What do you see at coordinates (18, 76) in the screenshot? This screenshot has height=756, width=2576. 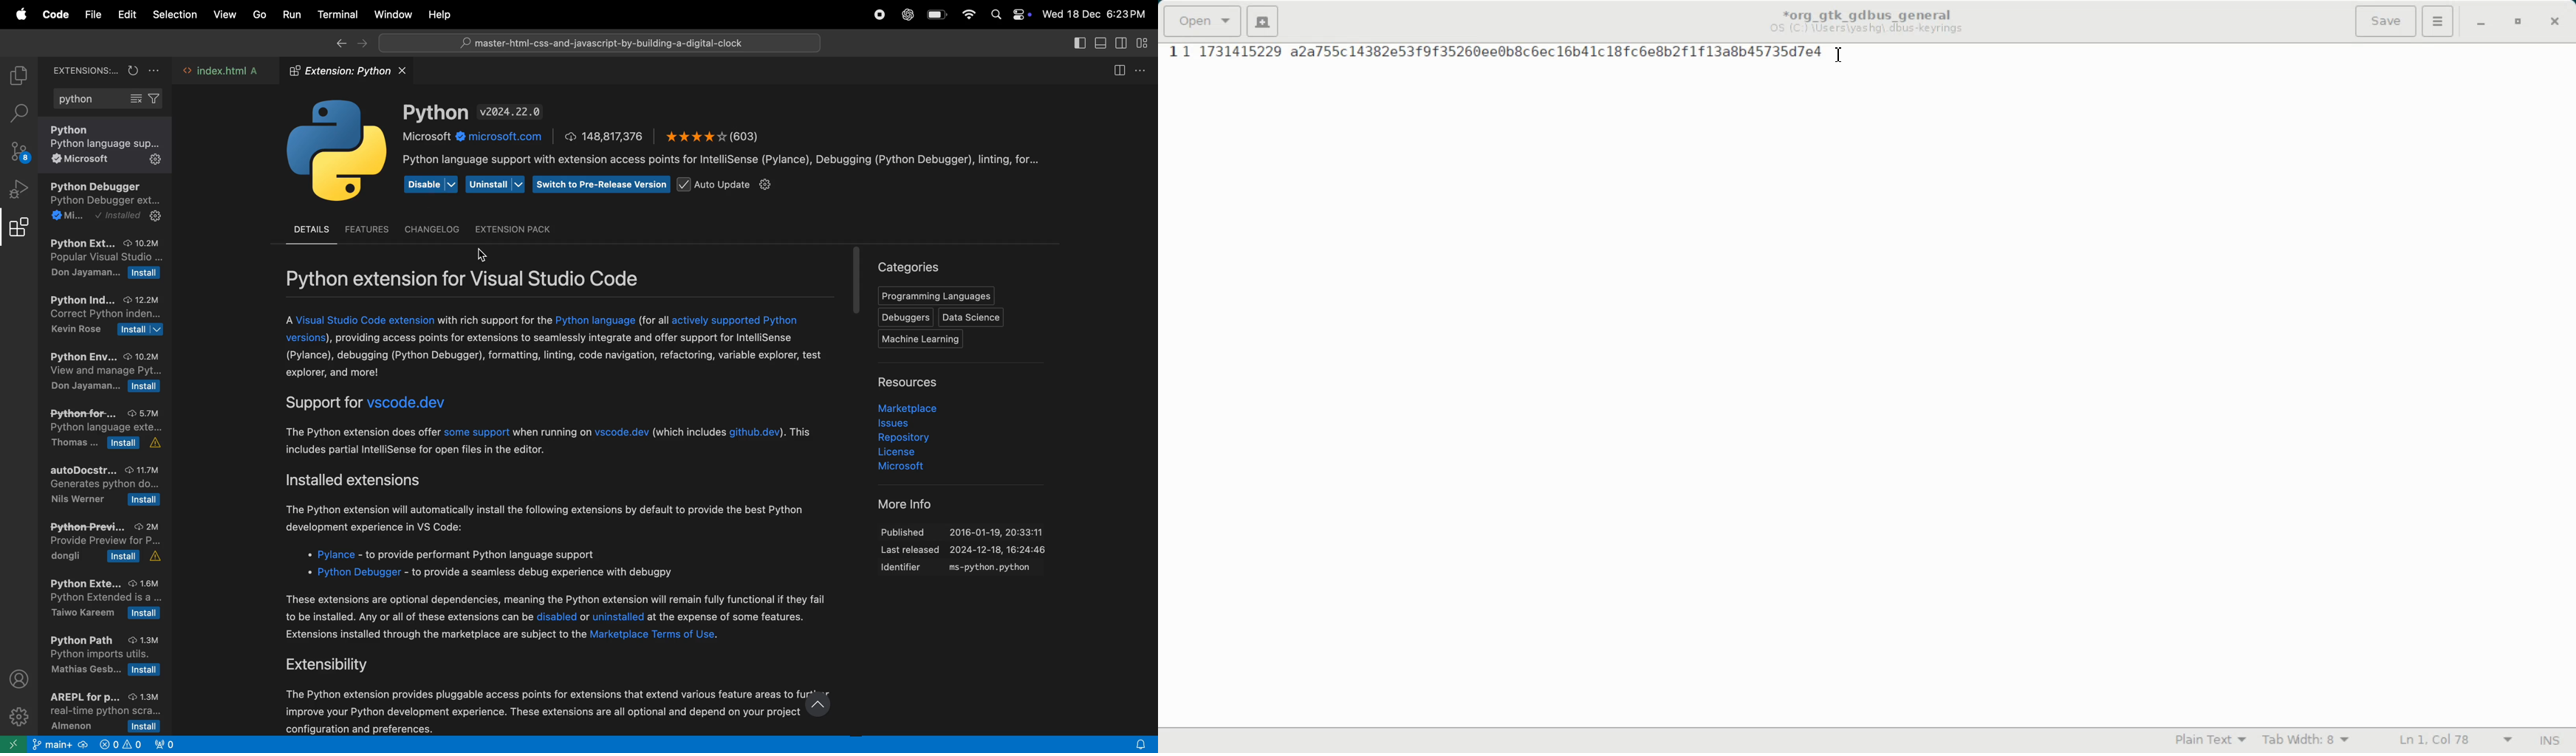 I see `explore` at bounding box center [18, 76].